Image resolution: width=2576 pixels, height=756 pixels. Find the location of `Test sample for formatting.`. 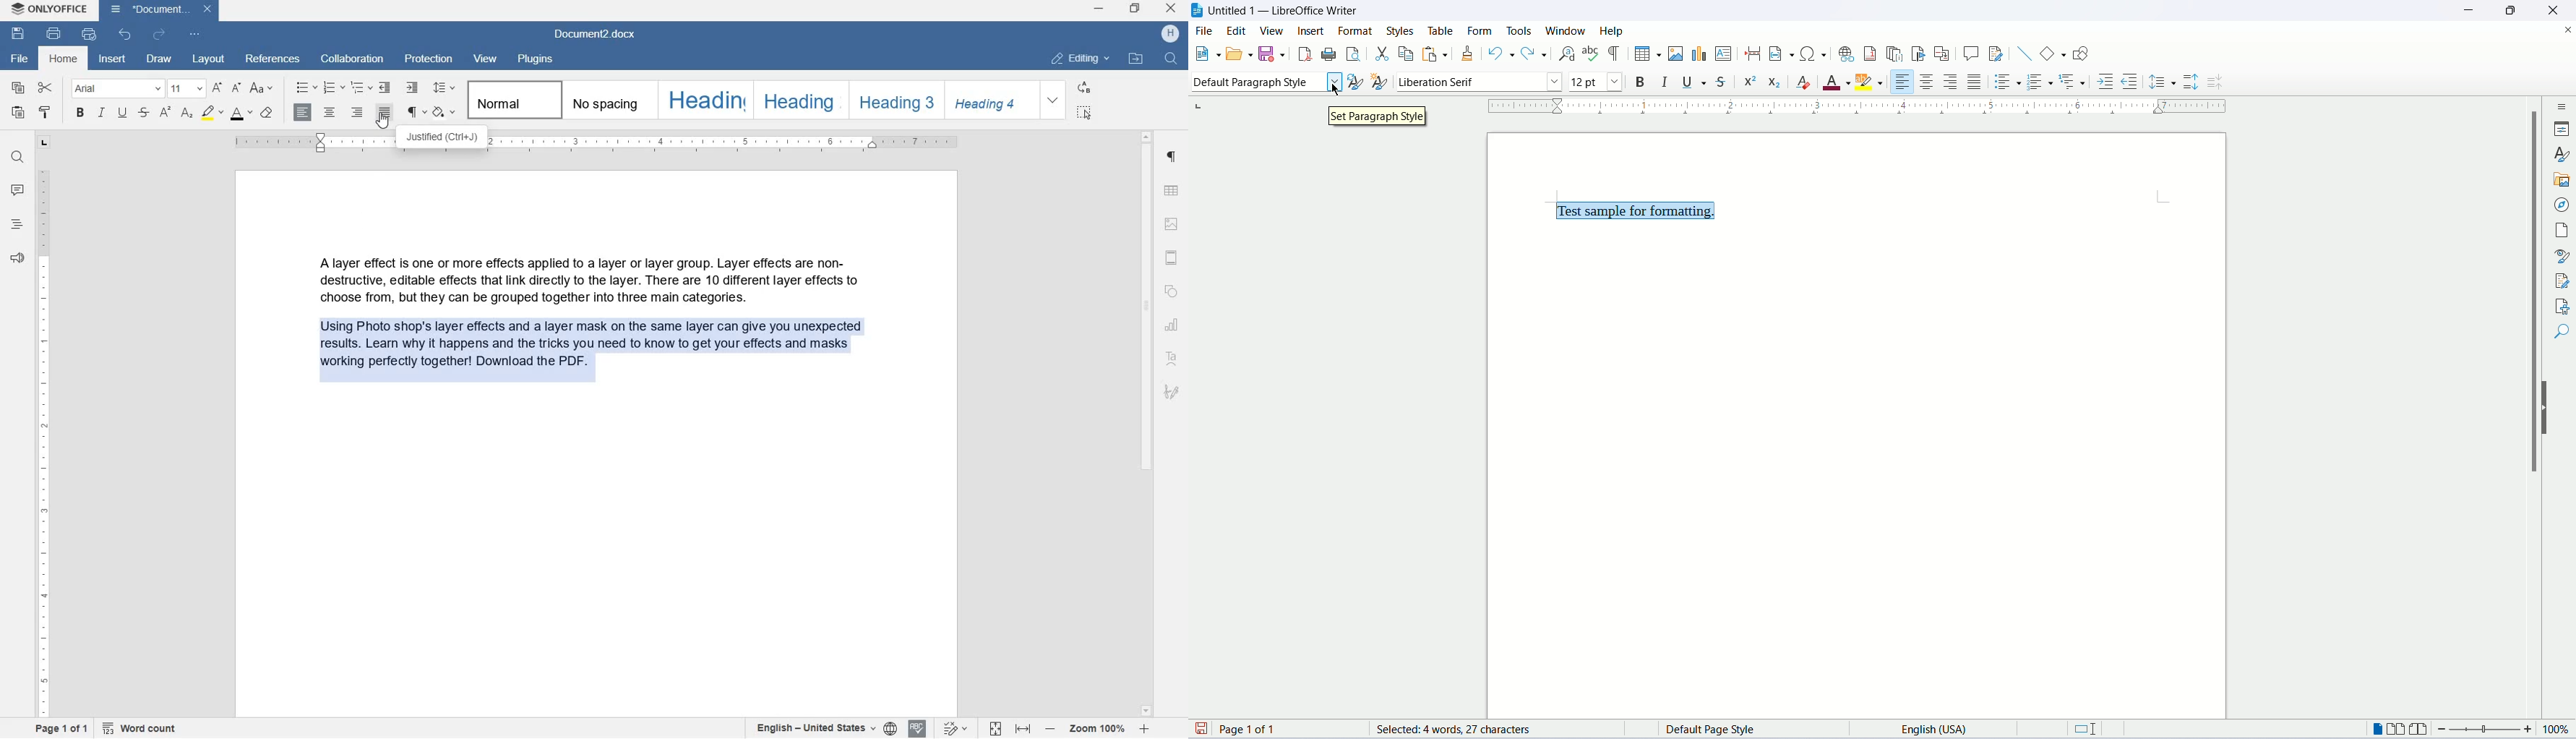

Test sample for formatting. is located at coordinates (1624, 210).